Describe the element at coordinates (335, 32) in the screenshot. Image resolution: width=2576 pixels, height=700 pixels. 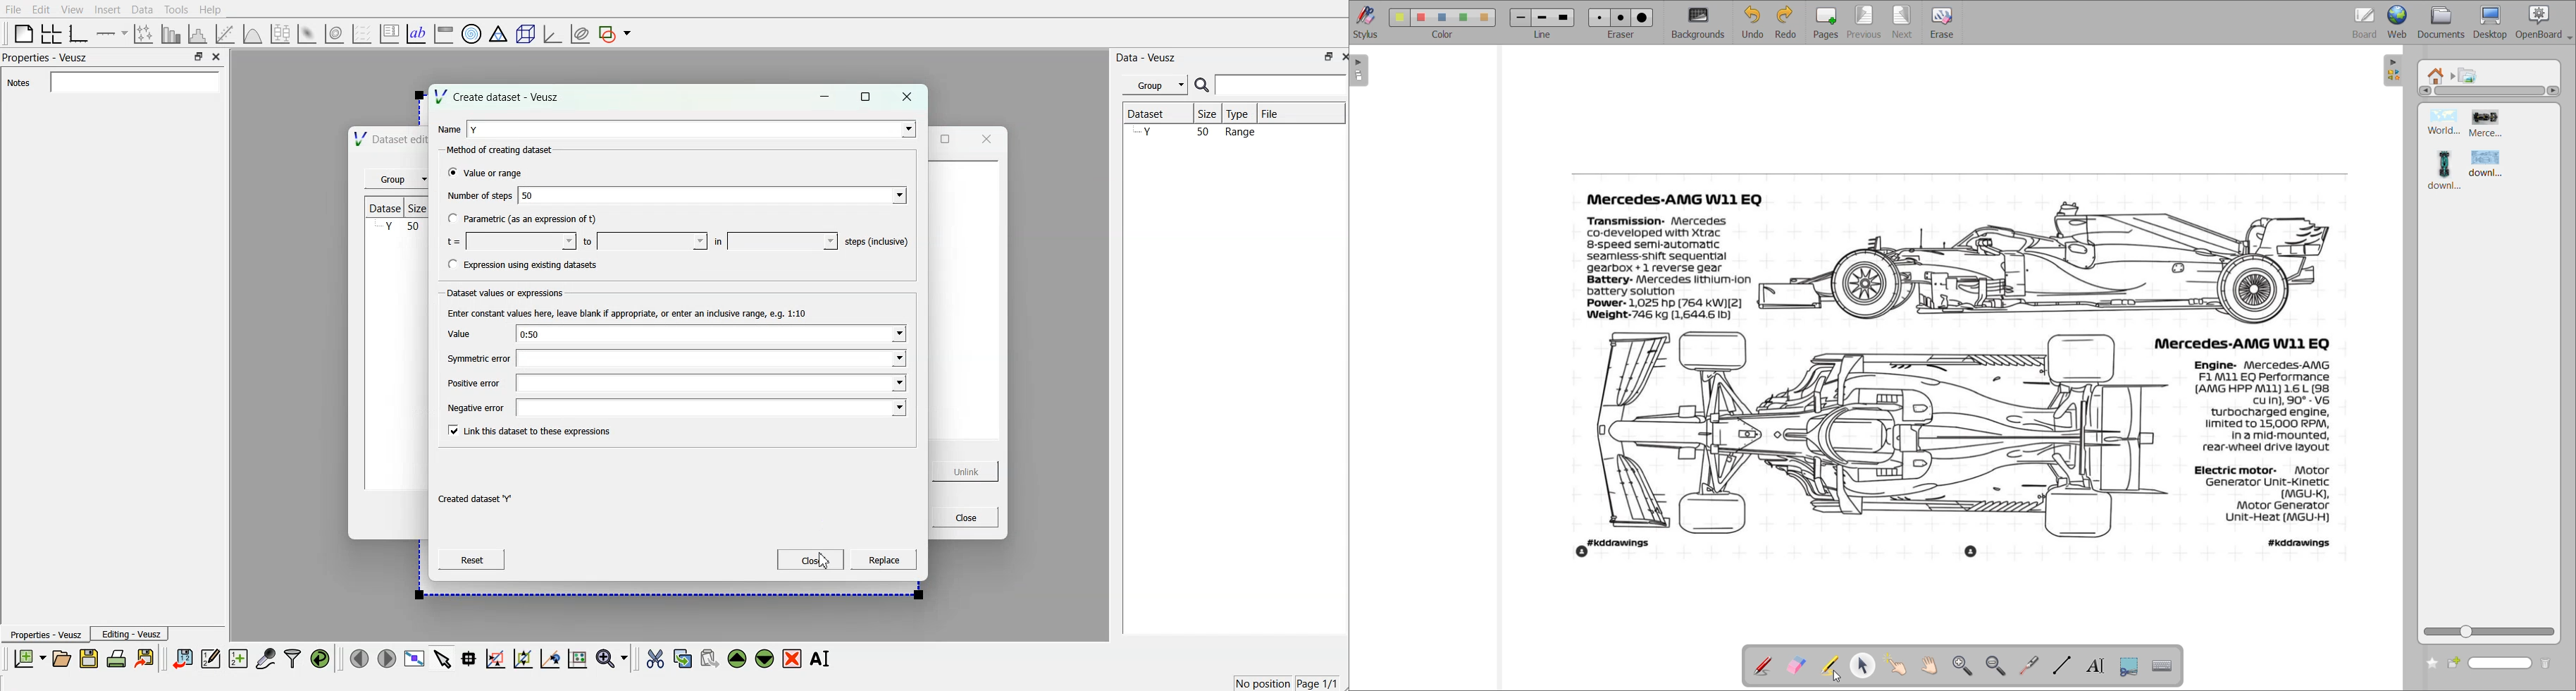
I see `plot 2d datasets as contours` at that location.